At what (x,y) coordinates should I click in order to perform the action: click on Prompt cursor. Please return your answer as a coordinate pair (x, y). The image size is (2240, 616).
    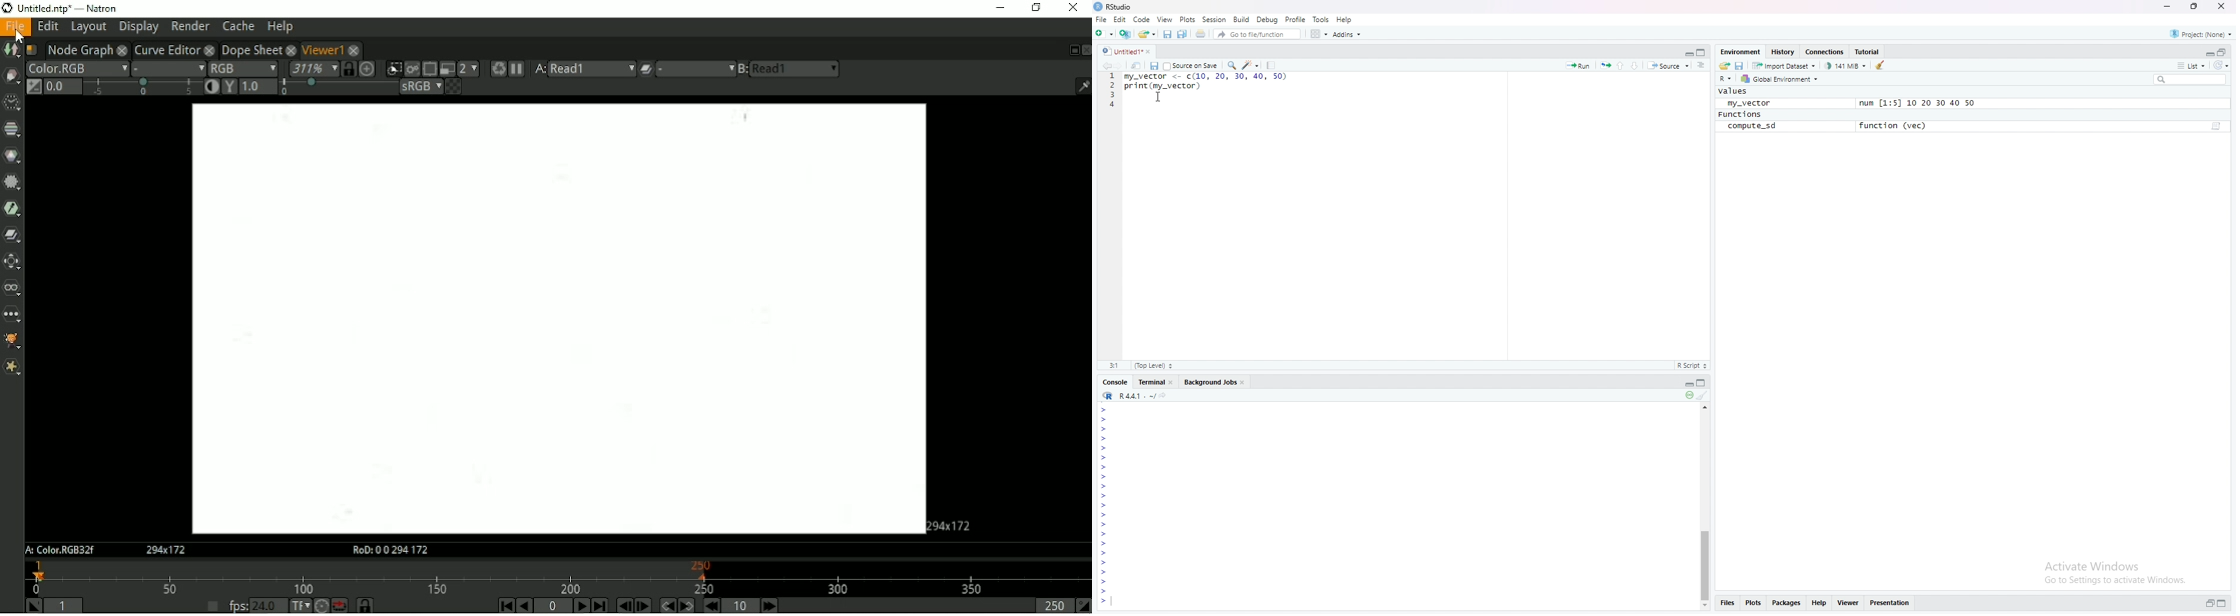
    Looking at the image, I should click on (1105, 496).